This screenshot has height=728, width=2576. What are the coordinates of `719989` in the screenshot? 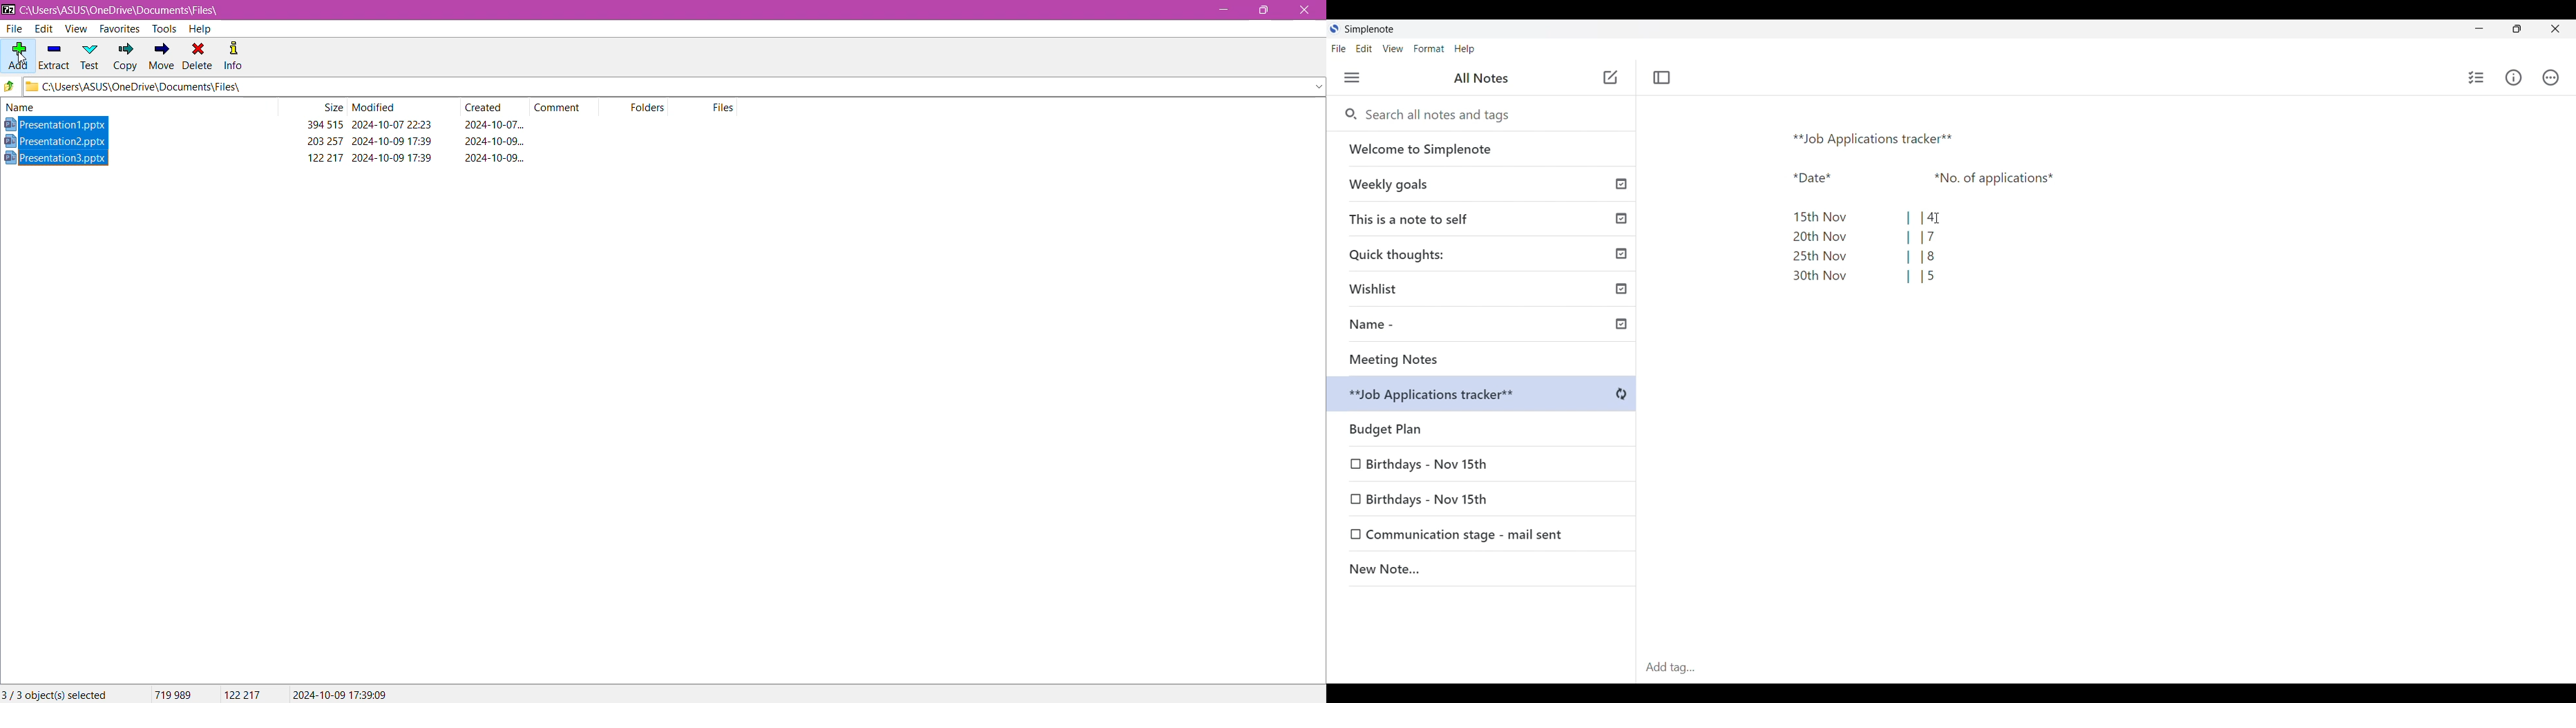 It's located at (171, 694).